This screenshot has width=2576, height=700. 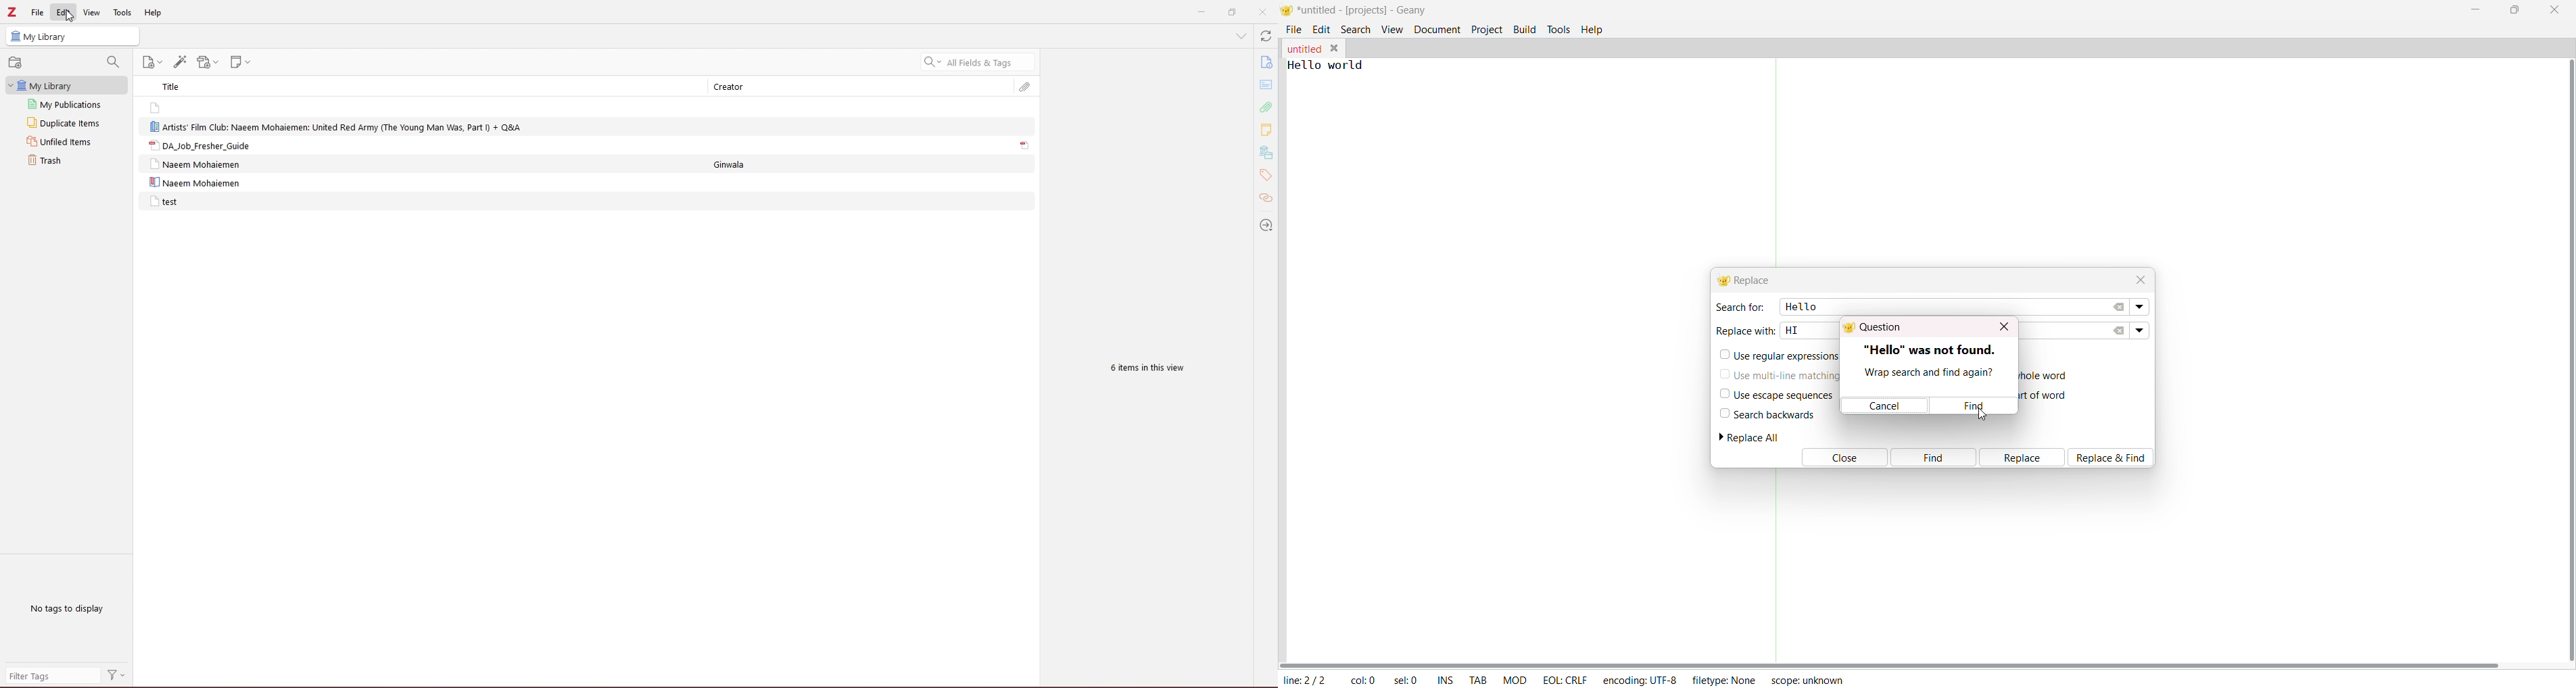 What do you see at coordinates (1265, 176) in the screenshot?
I see `tags` at bounding box center [1265, 176].